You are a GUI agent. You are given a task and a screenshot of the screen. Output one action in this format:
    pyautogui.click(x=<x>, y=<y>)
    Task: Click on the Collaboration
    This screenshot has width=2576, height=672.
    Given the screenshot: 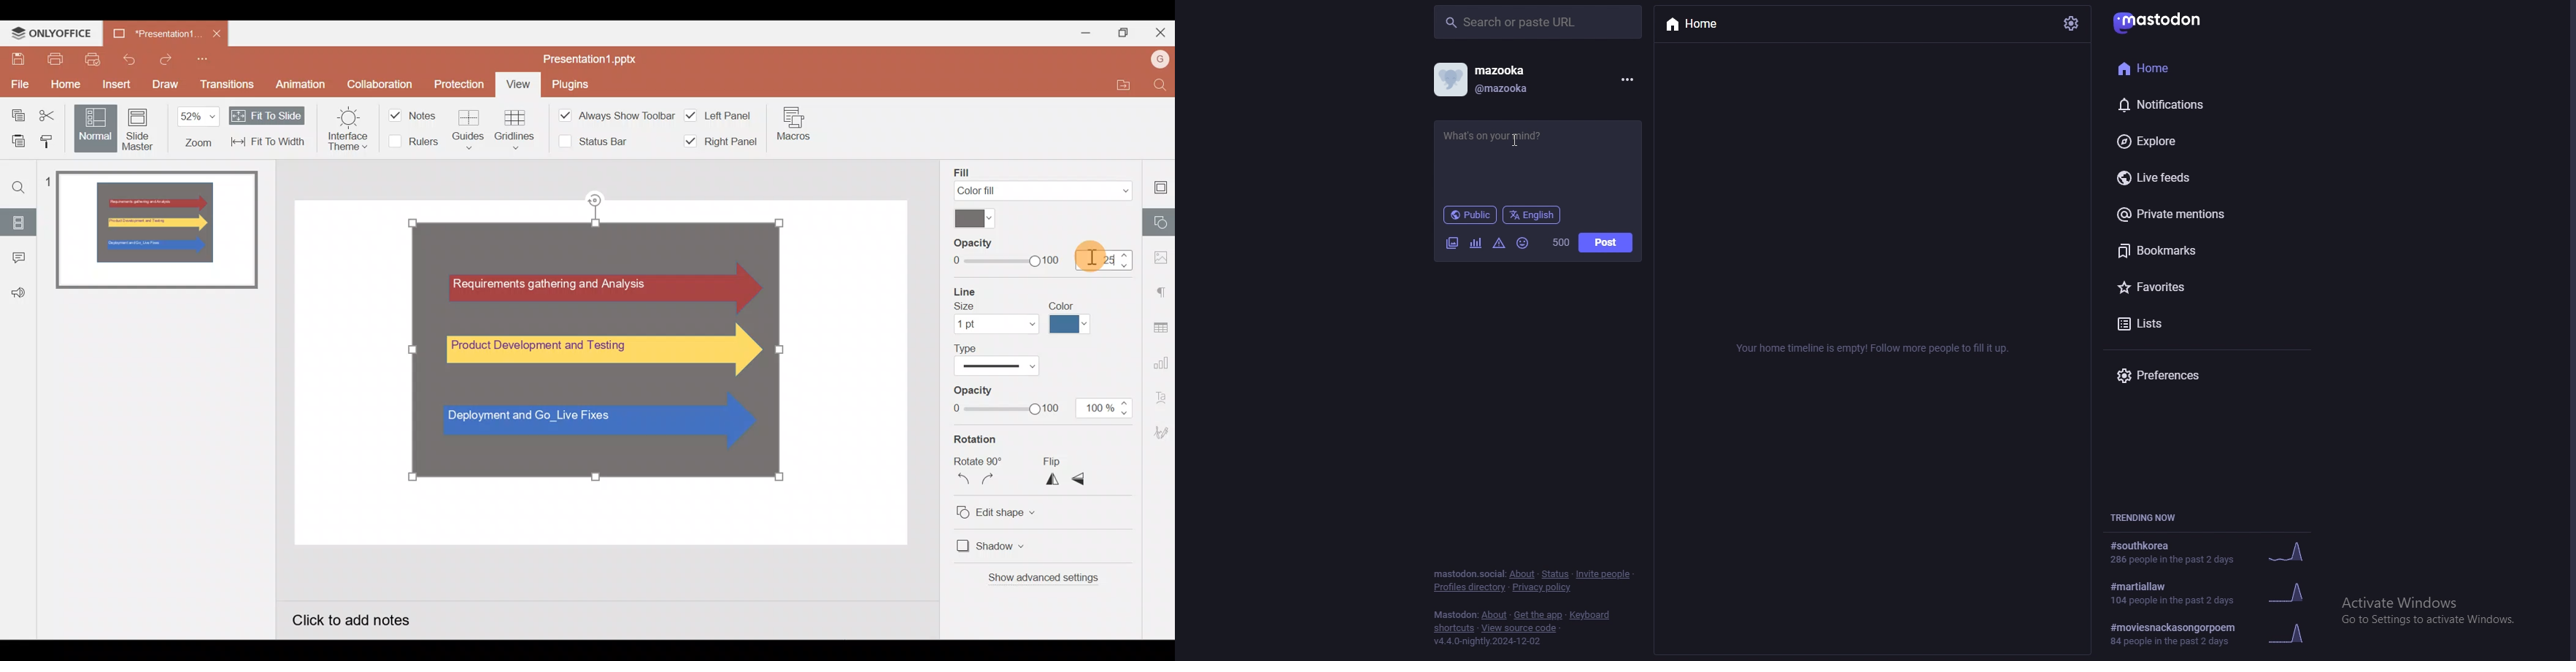 What is the action you would take?
    pyautogui.click(x=380, y=82)
    